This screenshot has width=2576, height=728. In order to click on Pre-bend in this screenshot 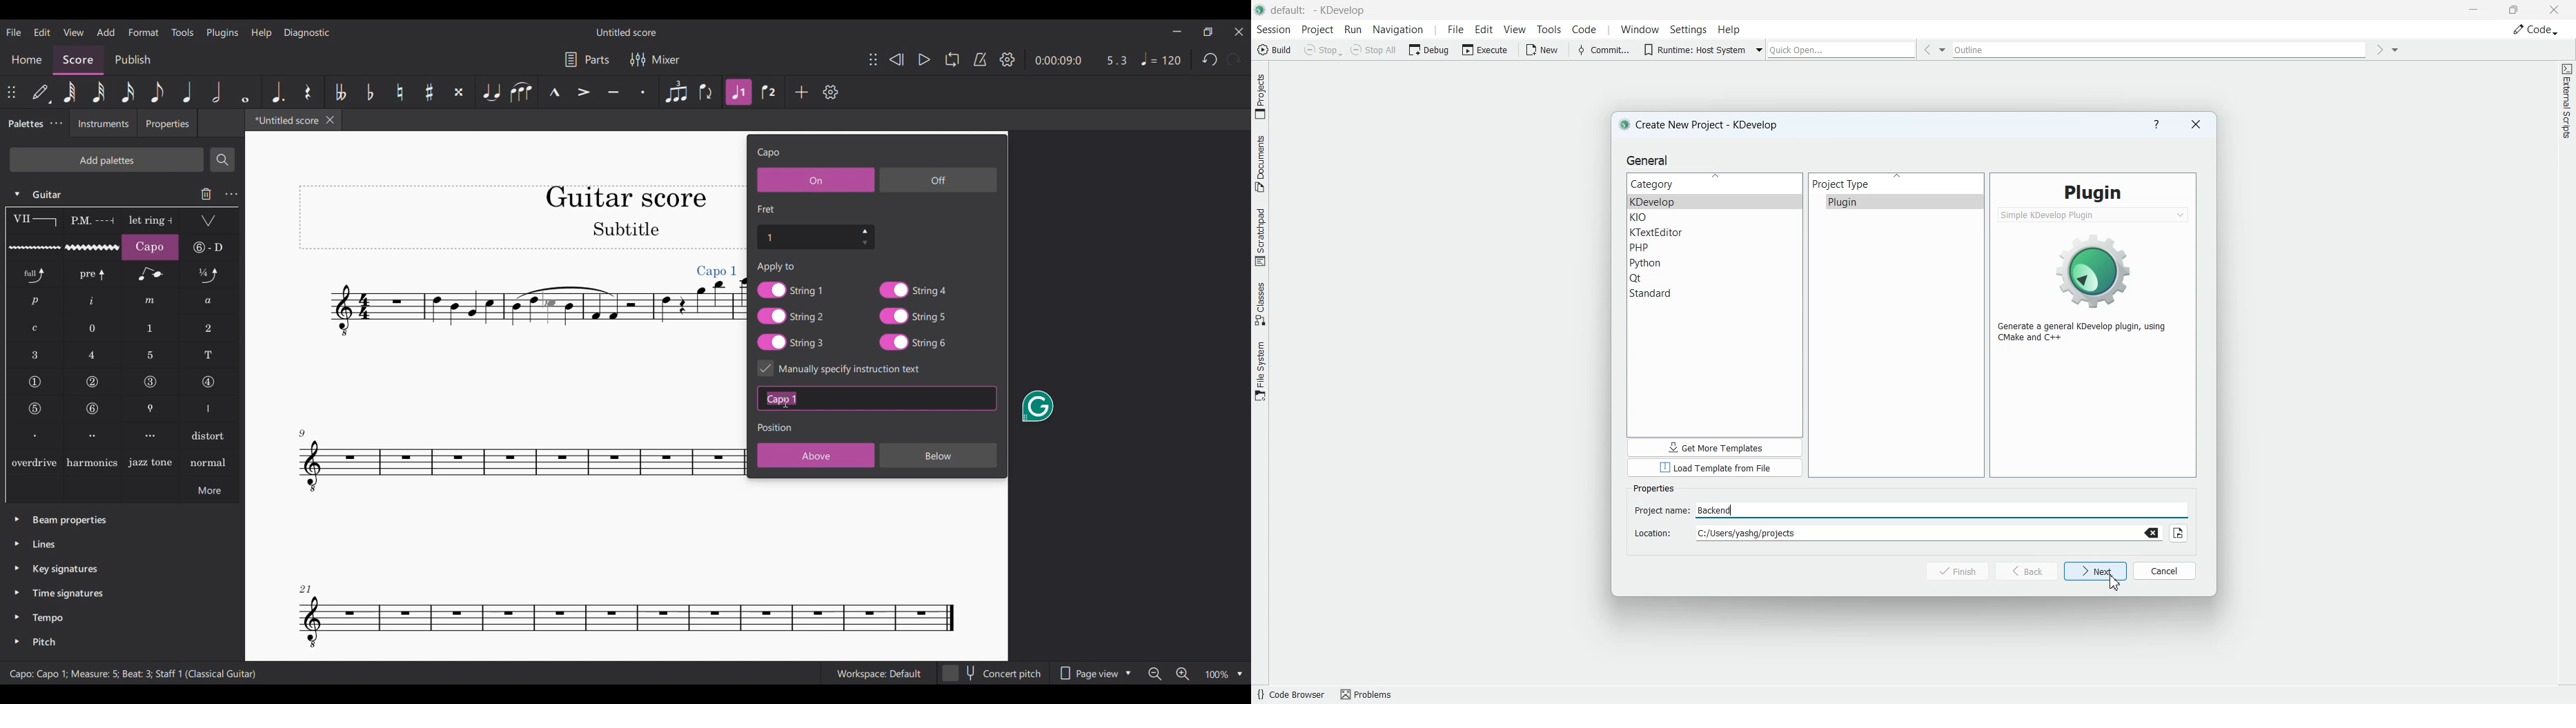, I will do `click(93, 274)`.